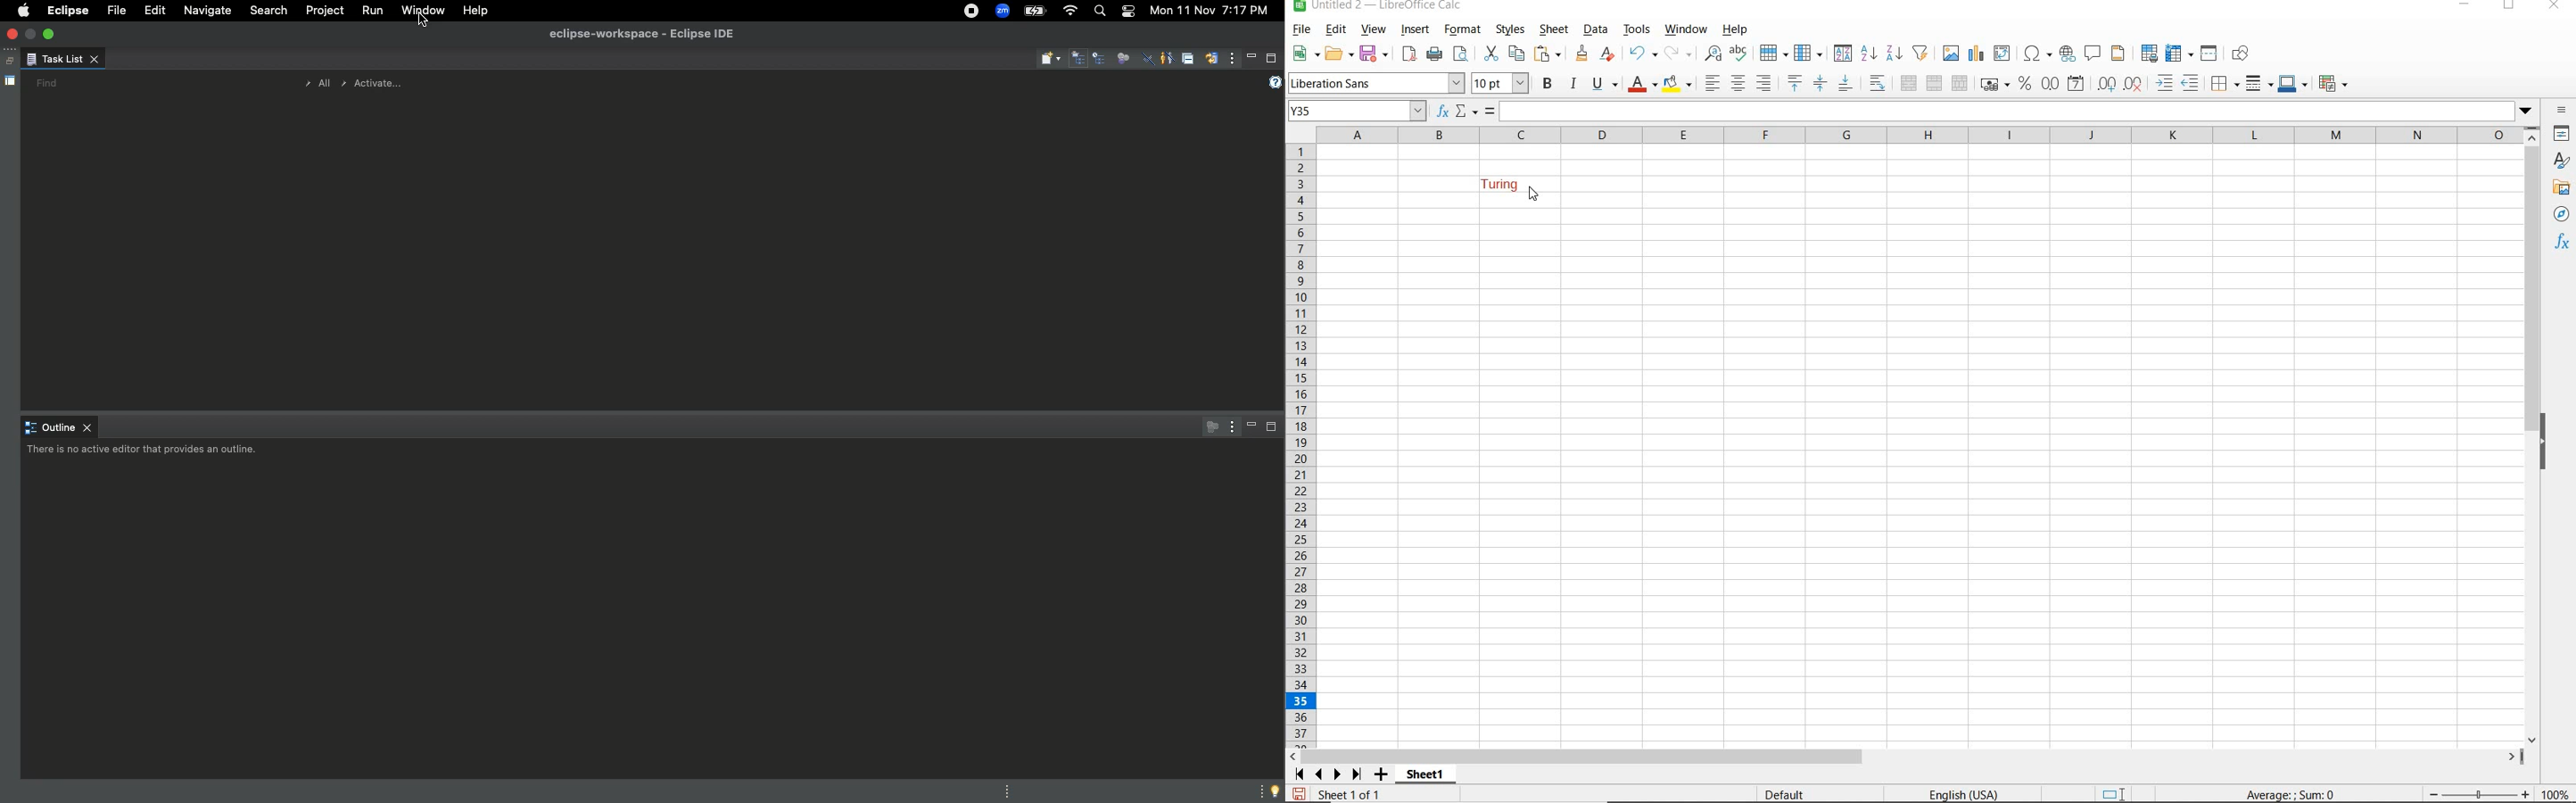  I want to click on DEFINE PRINT AREA, so click(2149, 52).